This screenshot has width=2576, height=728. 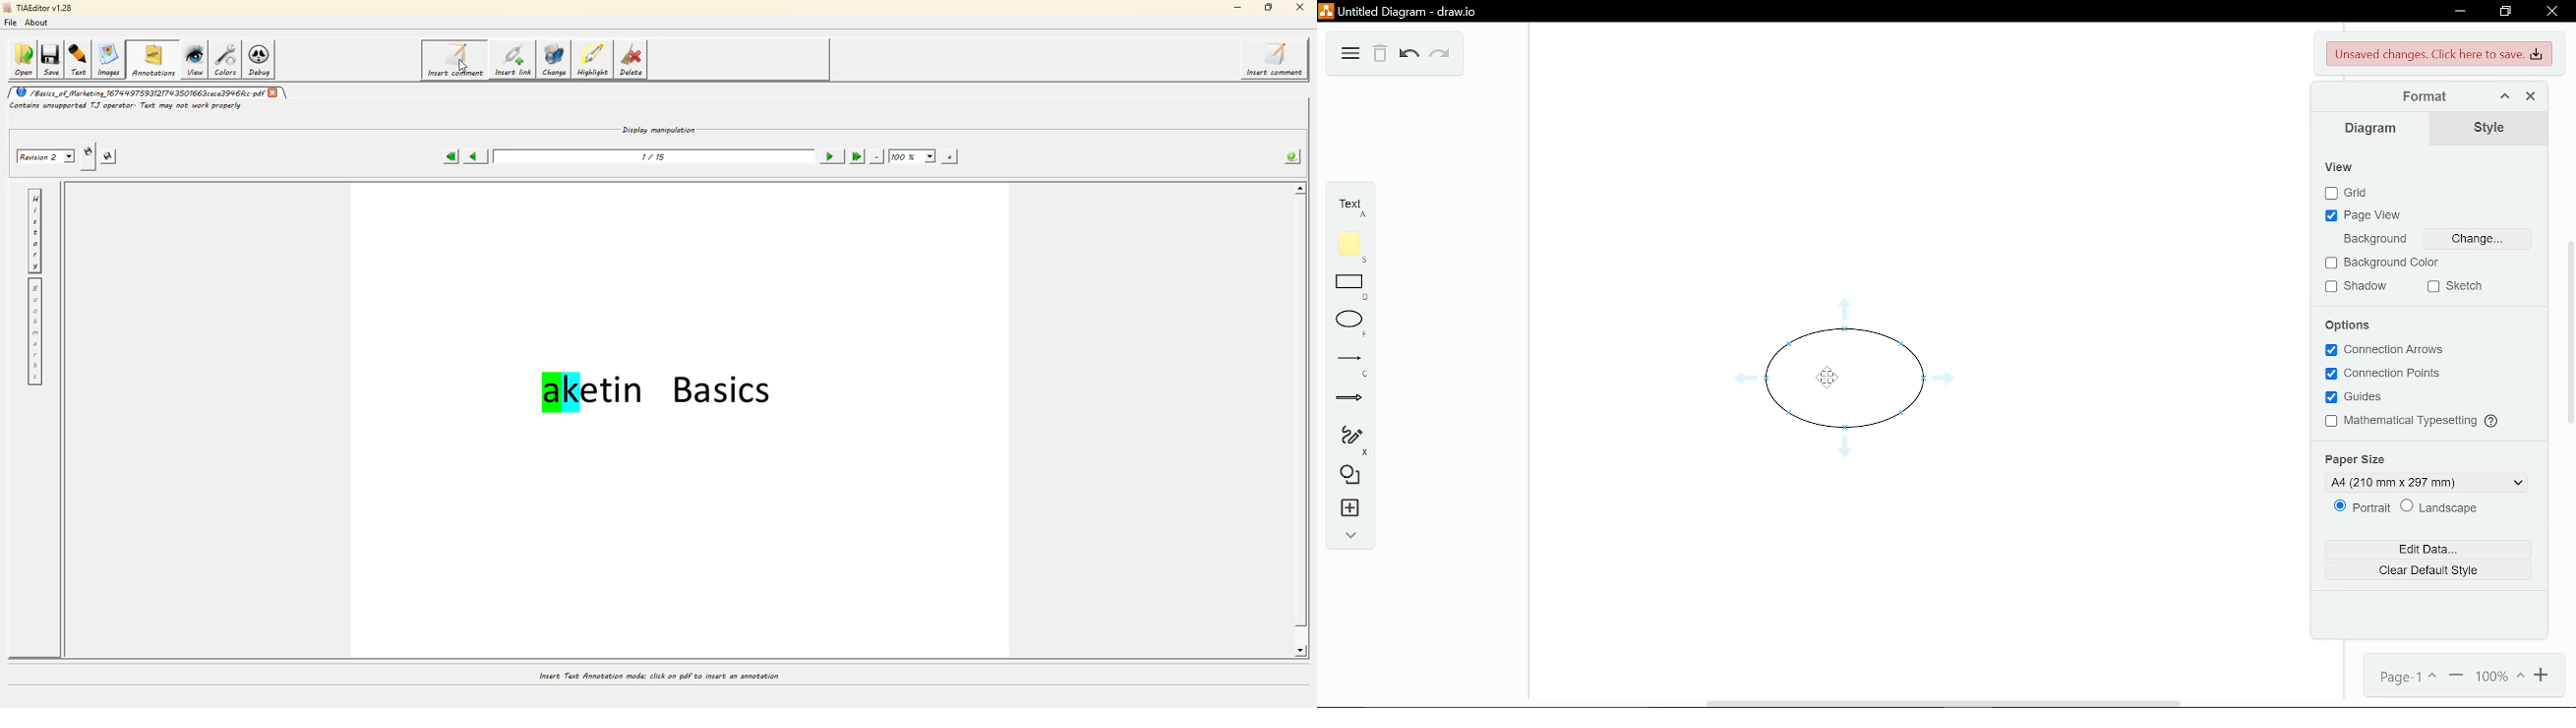 I want to click on Guides, so click(x=2397, y=398).